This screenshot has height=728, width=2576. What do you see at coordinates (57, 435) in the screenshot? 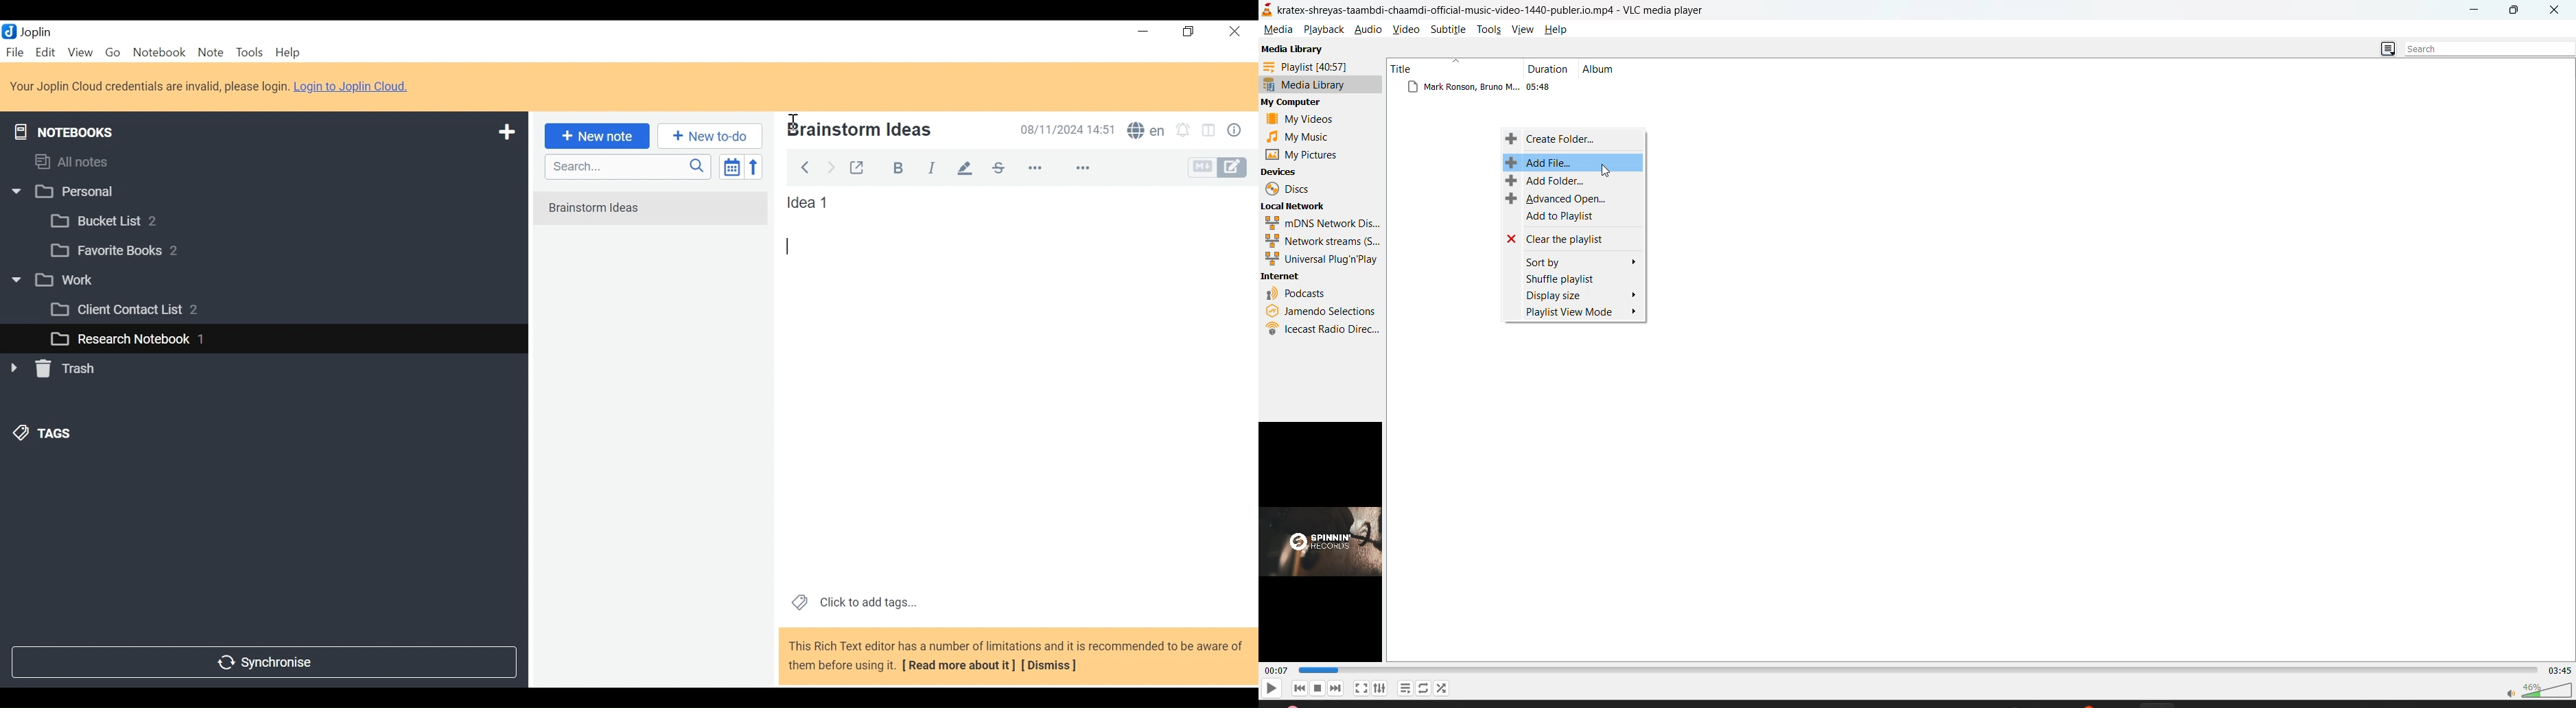
I see `&) TAGS` at bounding box center [57, 435].